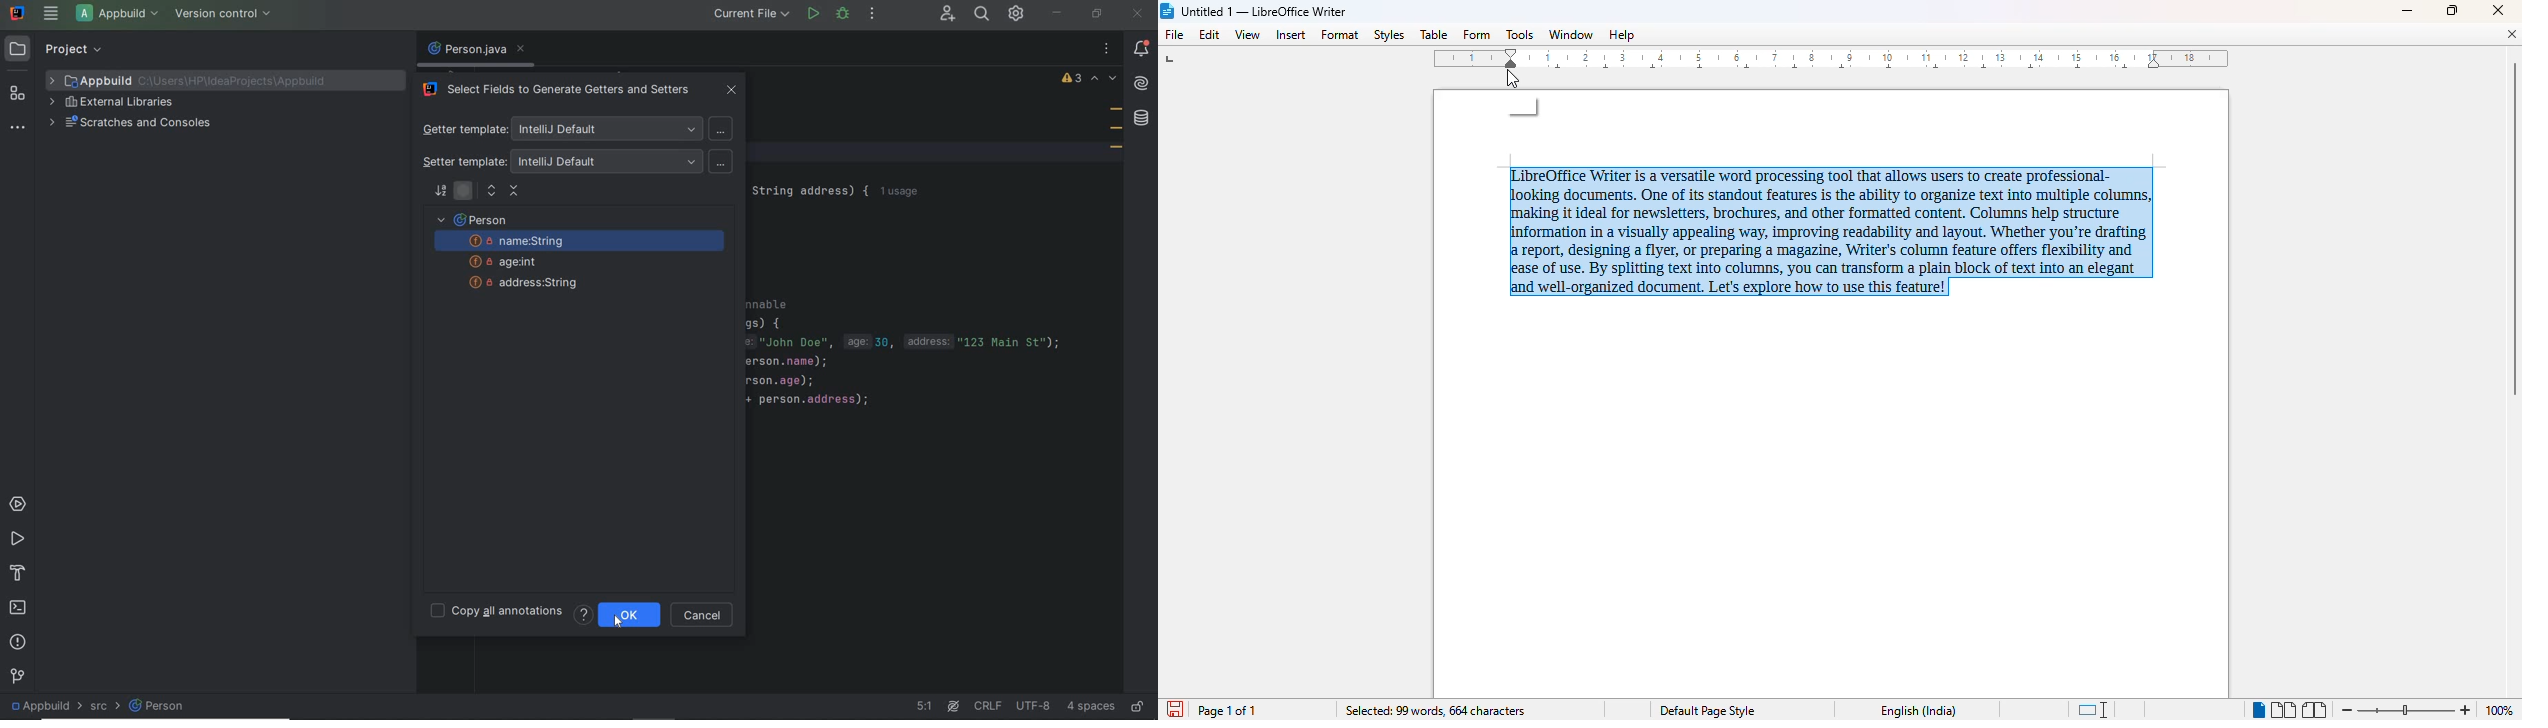  Describe the element at coordinates (2094, 709) in the screenshot. I see `standard selection` at that location.